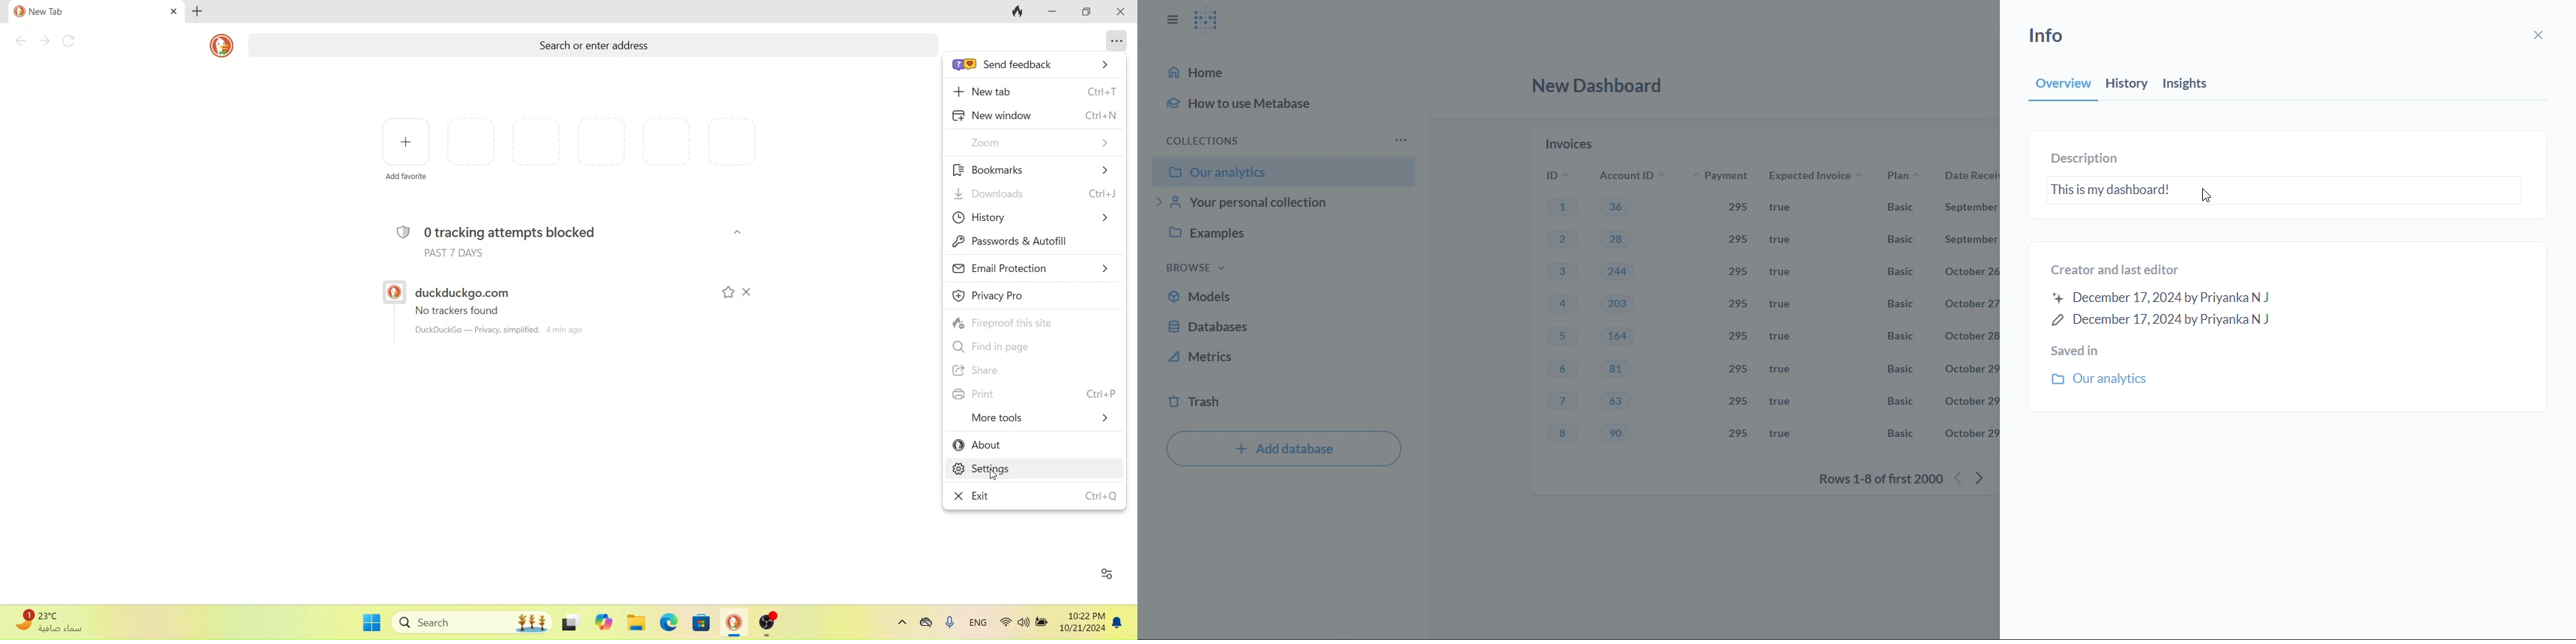 The width and height of the screenshot is (2576, 644). What do you see at coordinates (1567, 435) in the screenshot?
I see `8` at bounding box center [1567, 435].